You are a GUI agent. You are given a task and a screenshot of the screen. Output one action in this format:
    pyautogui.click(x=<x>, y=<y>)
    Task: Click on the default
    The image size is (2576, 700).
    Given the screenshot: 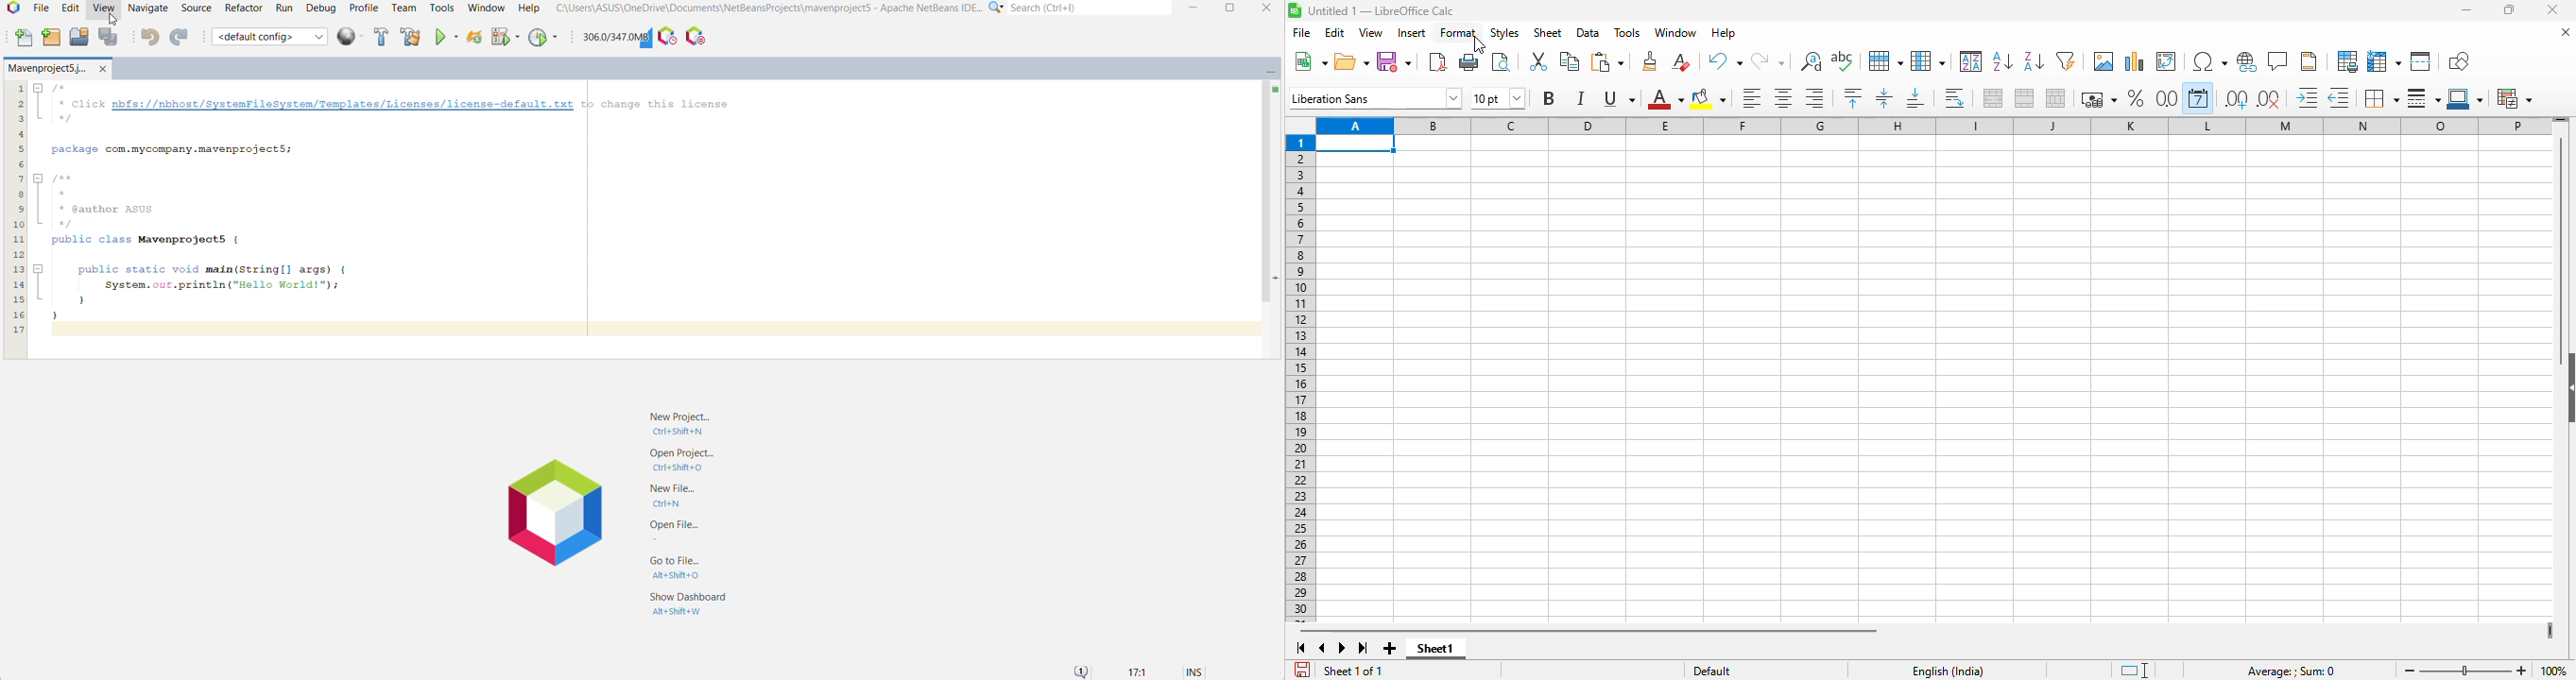 What is the action you would take?
    pyautogui.click(x=1712, y=671)
    